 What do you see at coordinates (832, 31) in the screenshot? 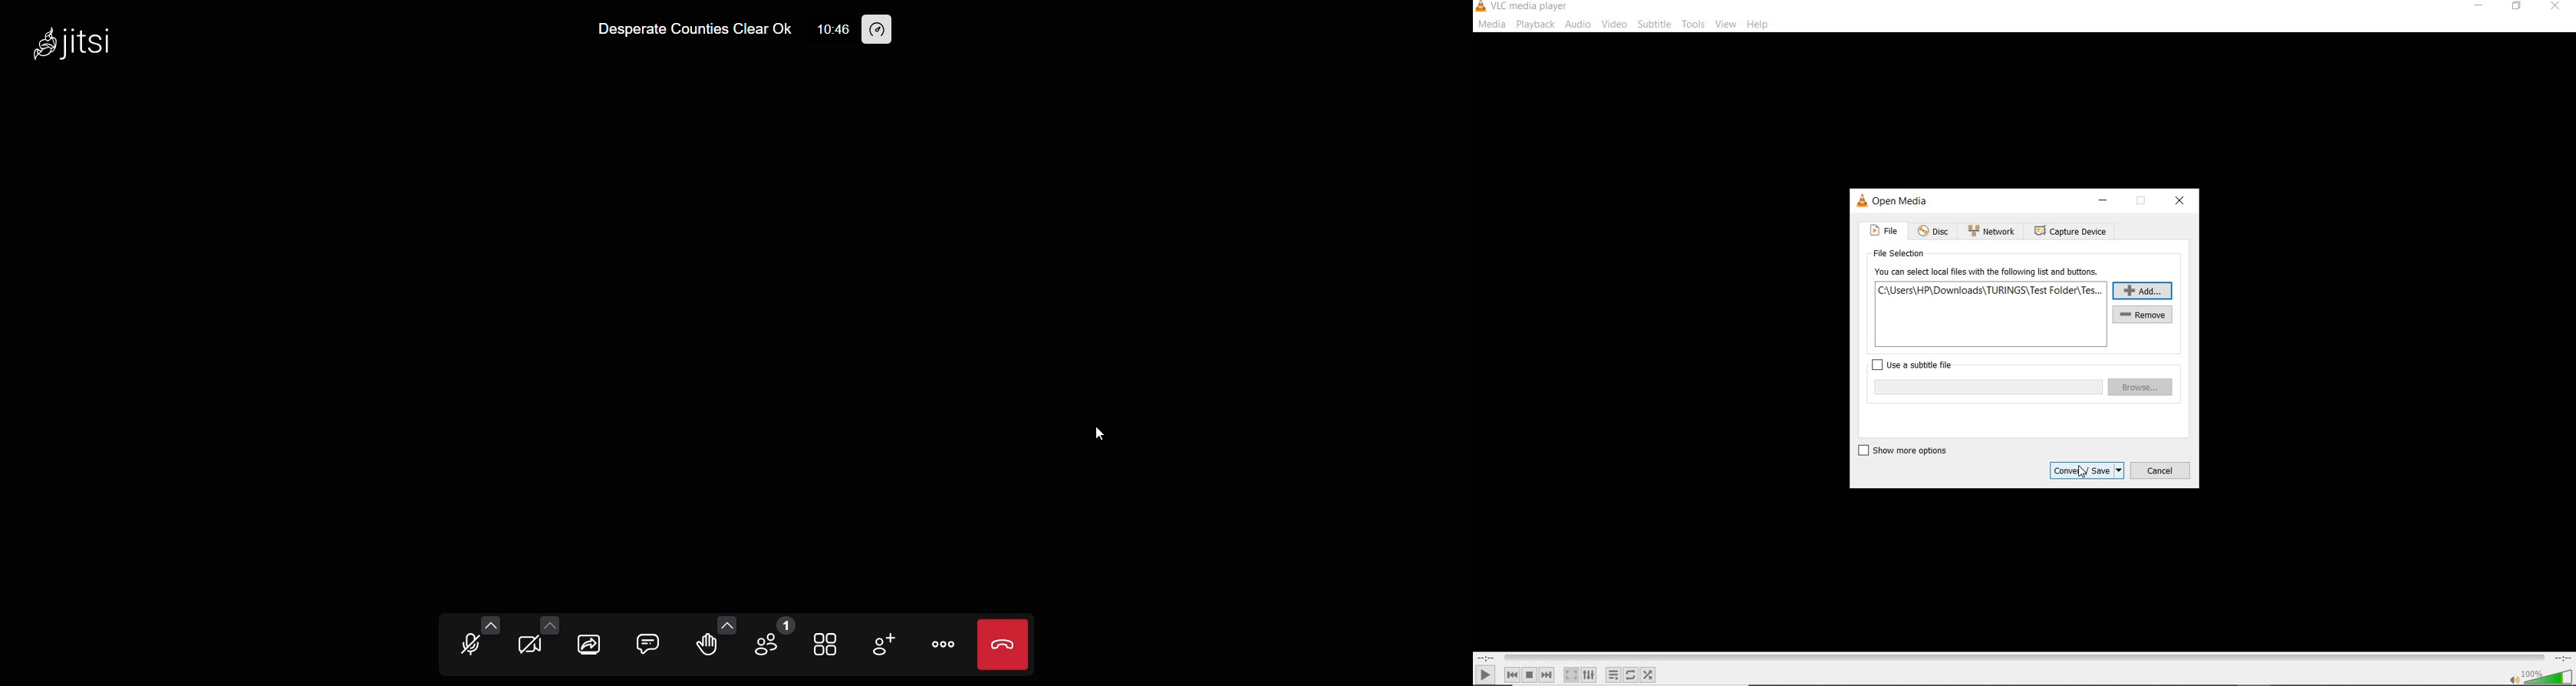
I see `10:46` at bounding box center [832, 31].